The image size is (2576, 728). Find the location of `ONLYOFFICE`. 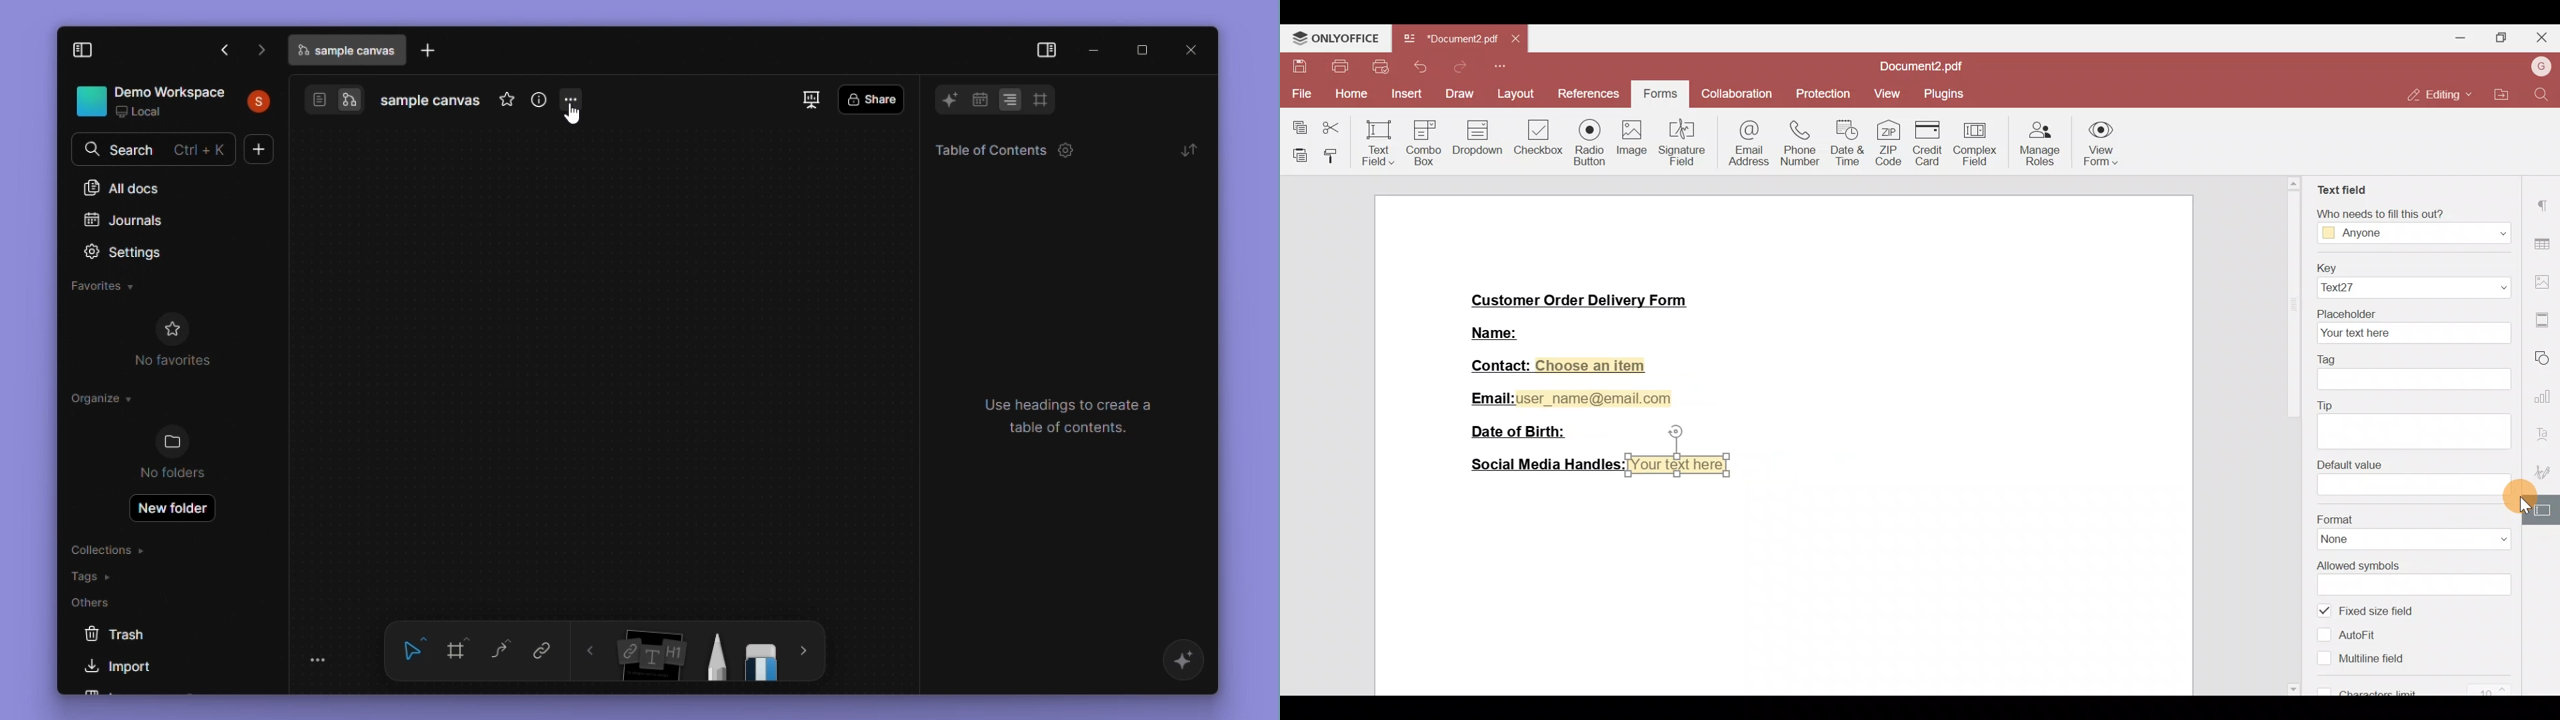

ONLYOFFICE is located at coordinates (1336, 37).